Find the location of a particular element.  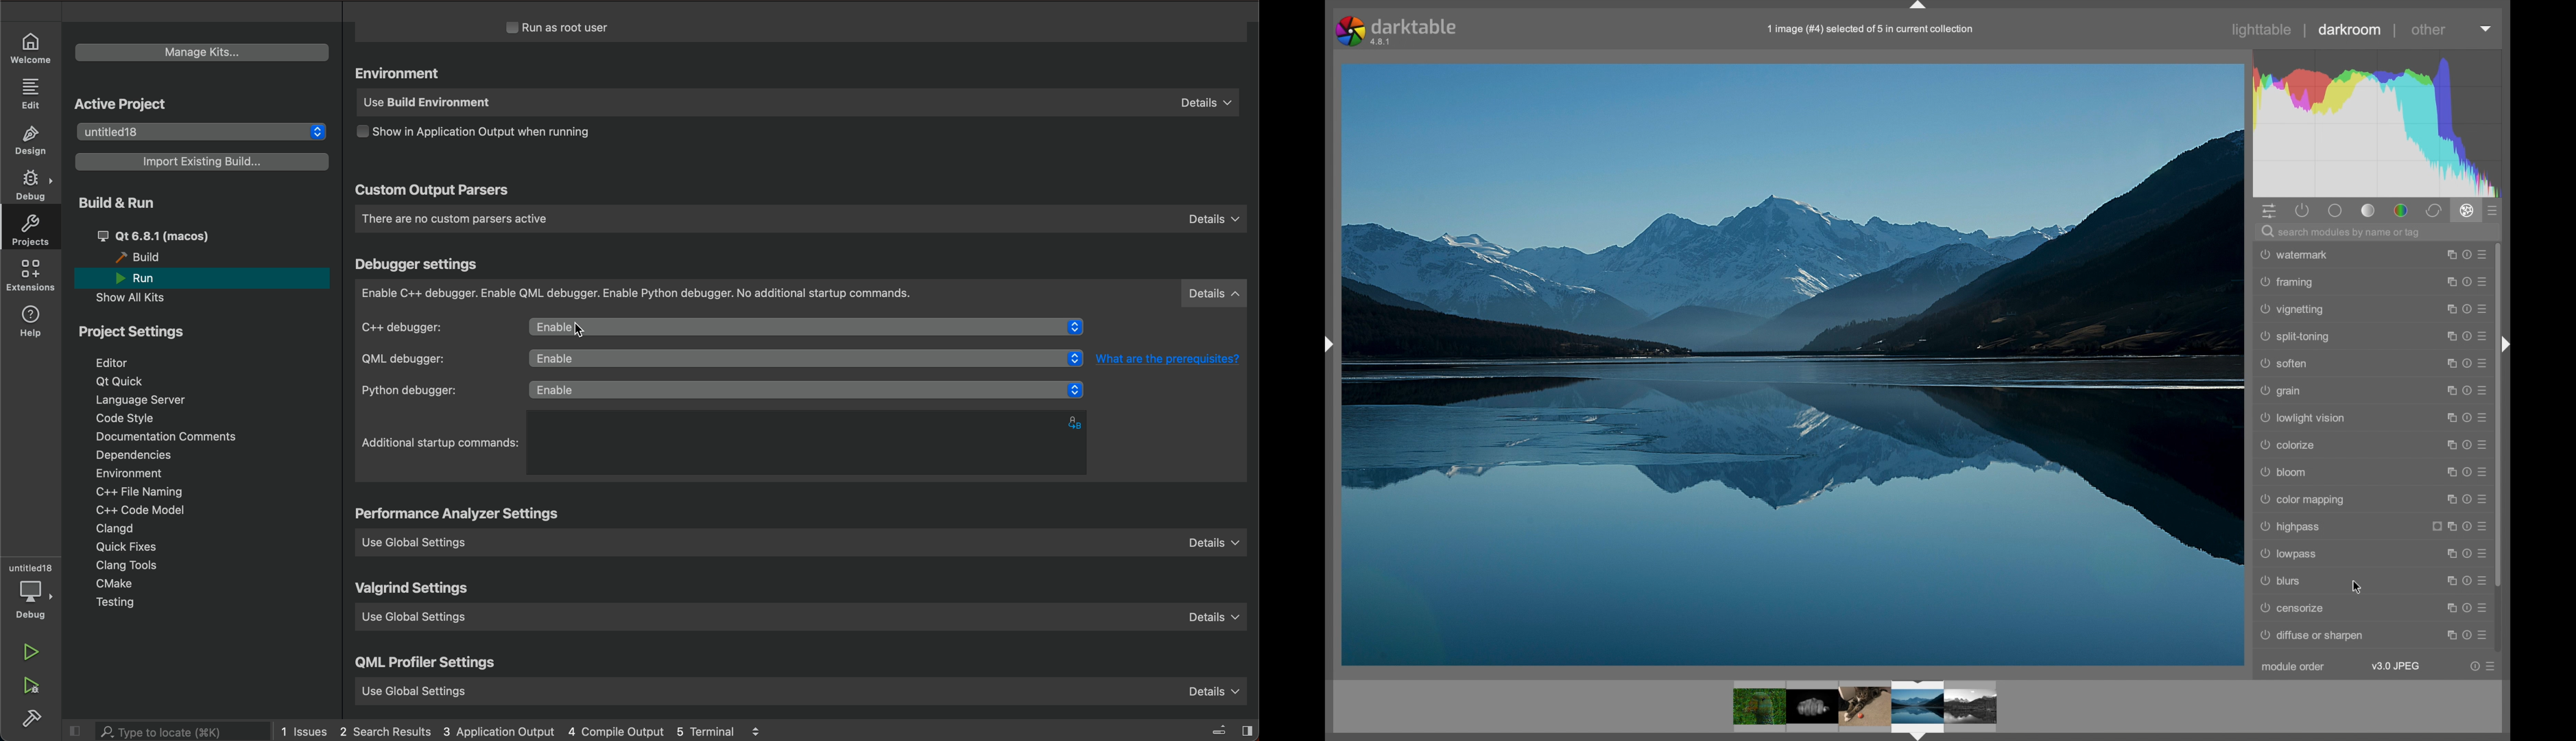

untitled is located at coordinates (199, 130).